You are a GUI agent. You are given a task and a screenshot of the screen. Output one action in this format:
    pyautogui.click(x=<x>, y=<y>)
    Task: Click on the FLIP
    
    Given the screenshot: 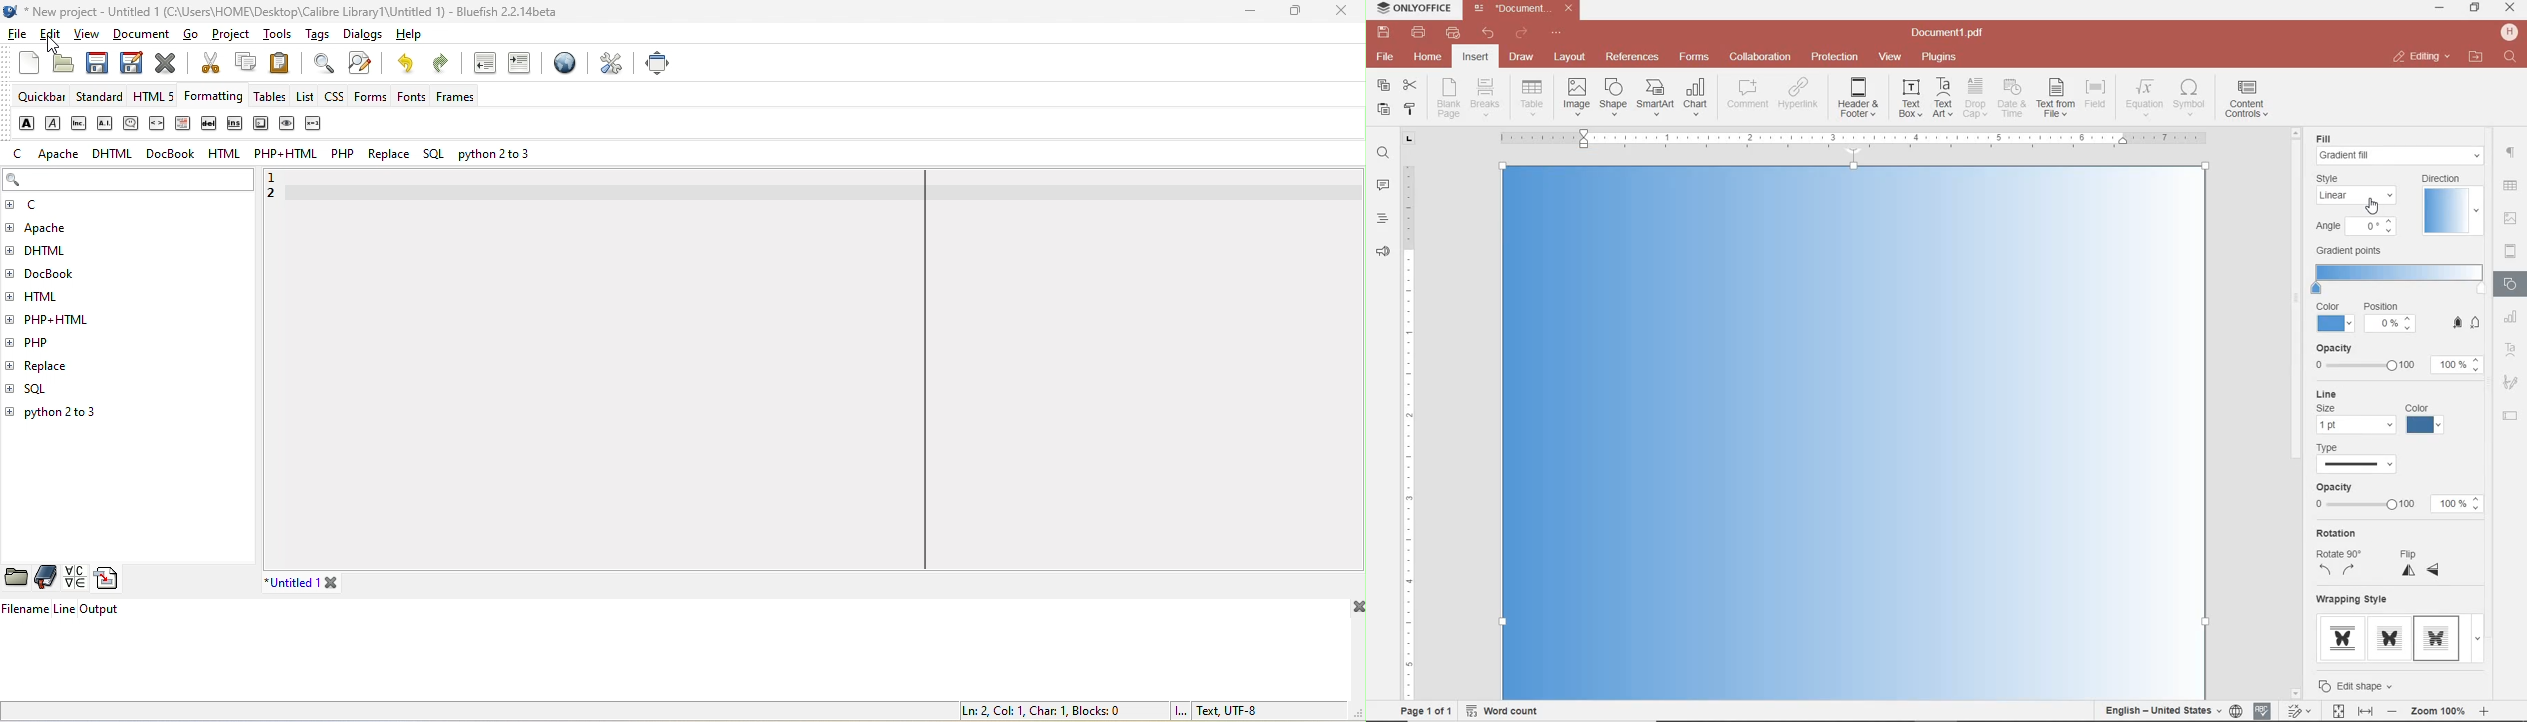 What is the action you would take?
    pyautogui.click(x=2428, y=419)
    